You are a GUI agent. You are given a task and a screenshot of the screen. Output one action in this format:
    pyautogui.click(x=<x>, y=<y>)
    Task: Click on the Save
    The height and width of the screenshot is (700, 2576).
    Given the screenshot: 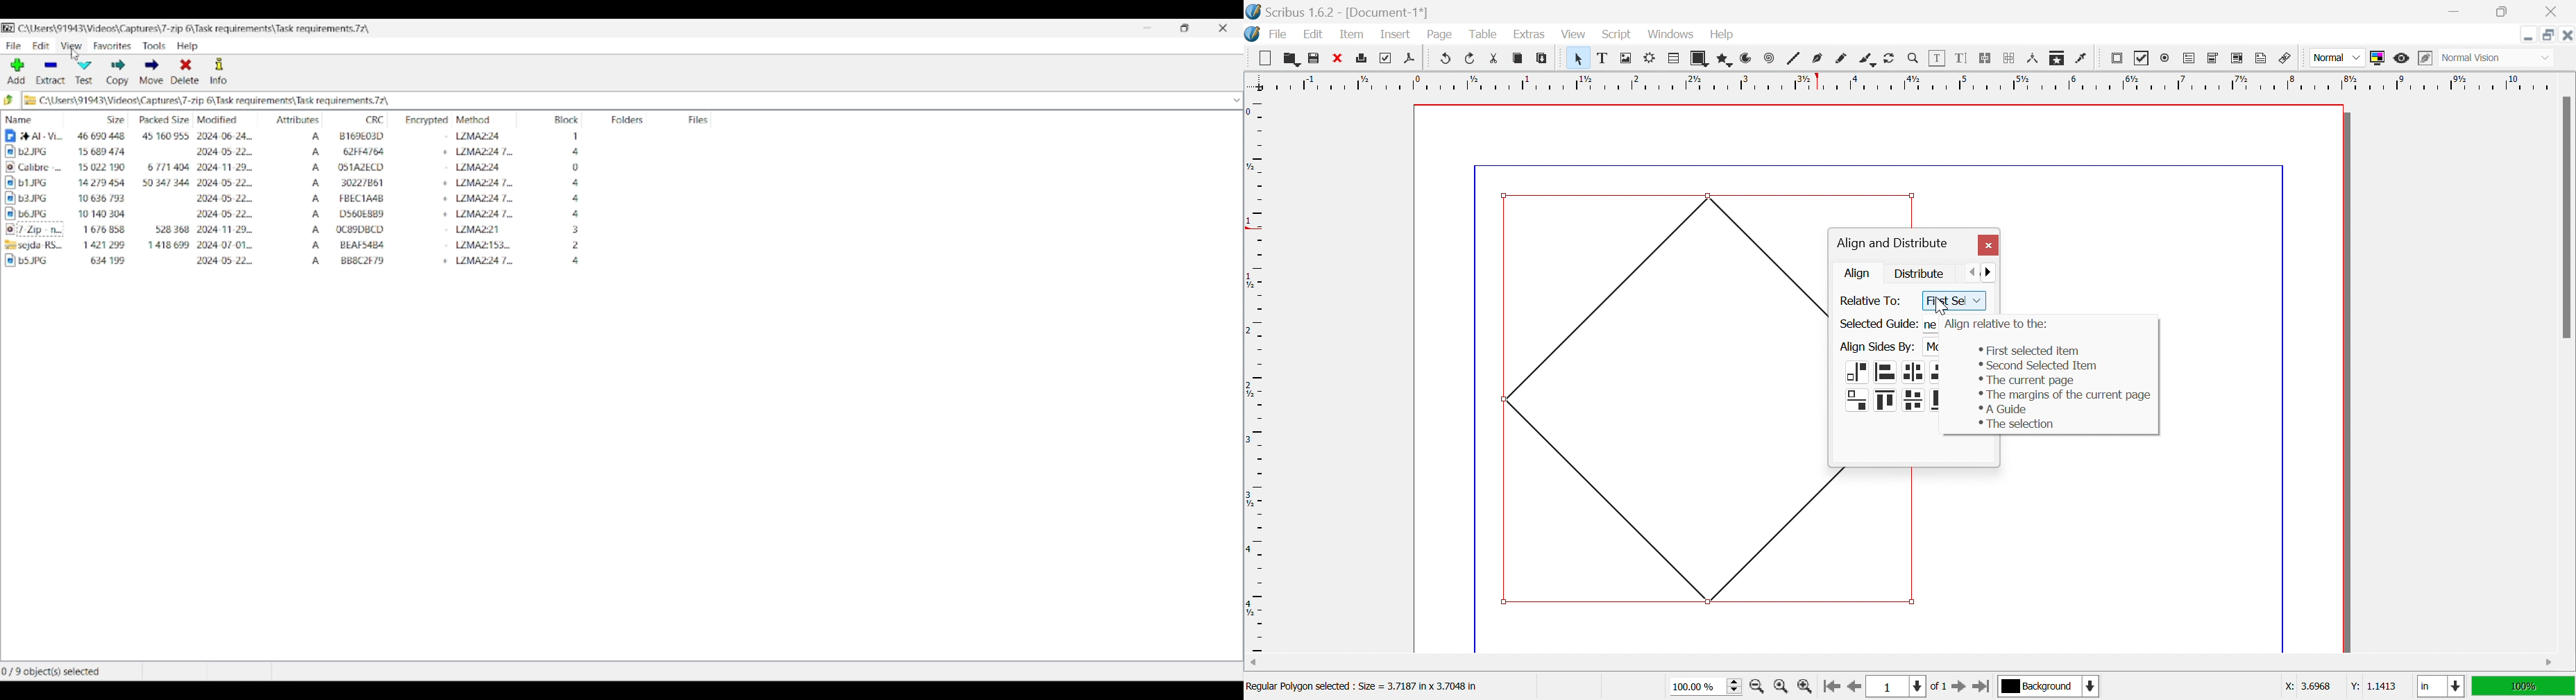 What is the action you would take?
    pyautogui.click(x=1311, y=56)
    